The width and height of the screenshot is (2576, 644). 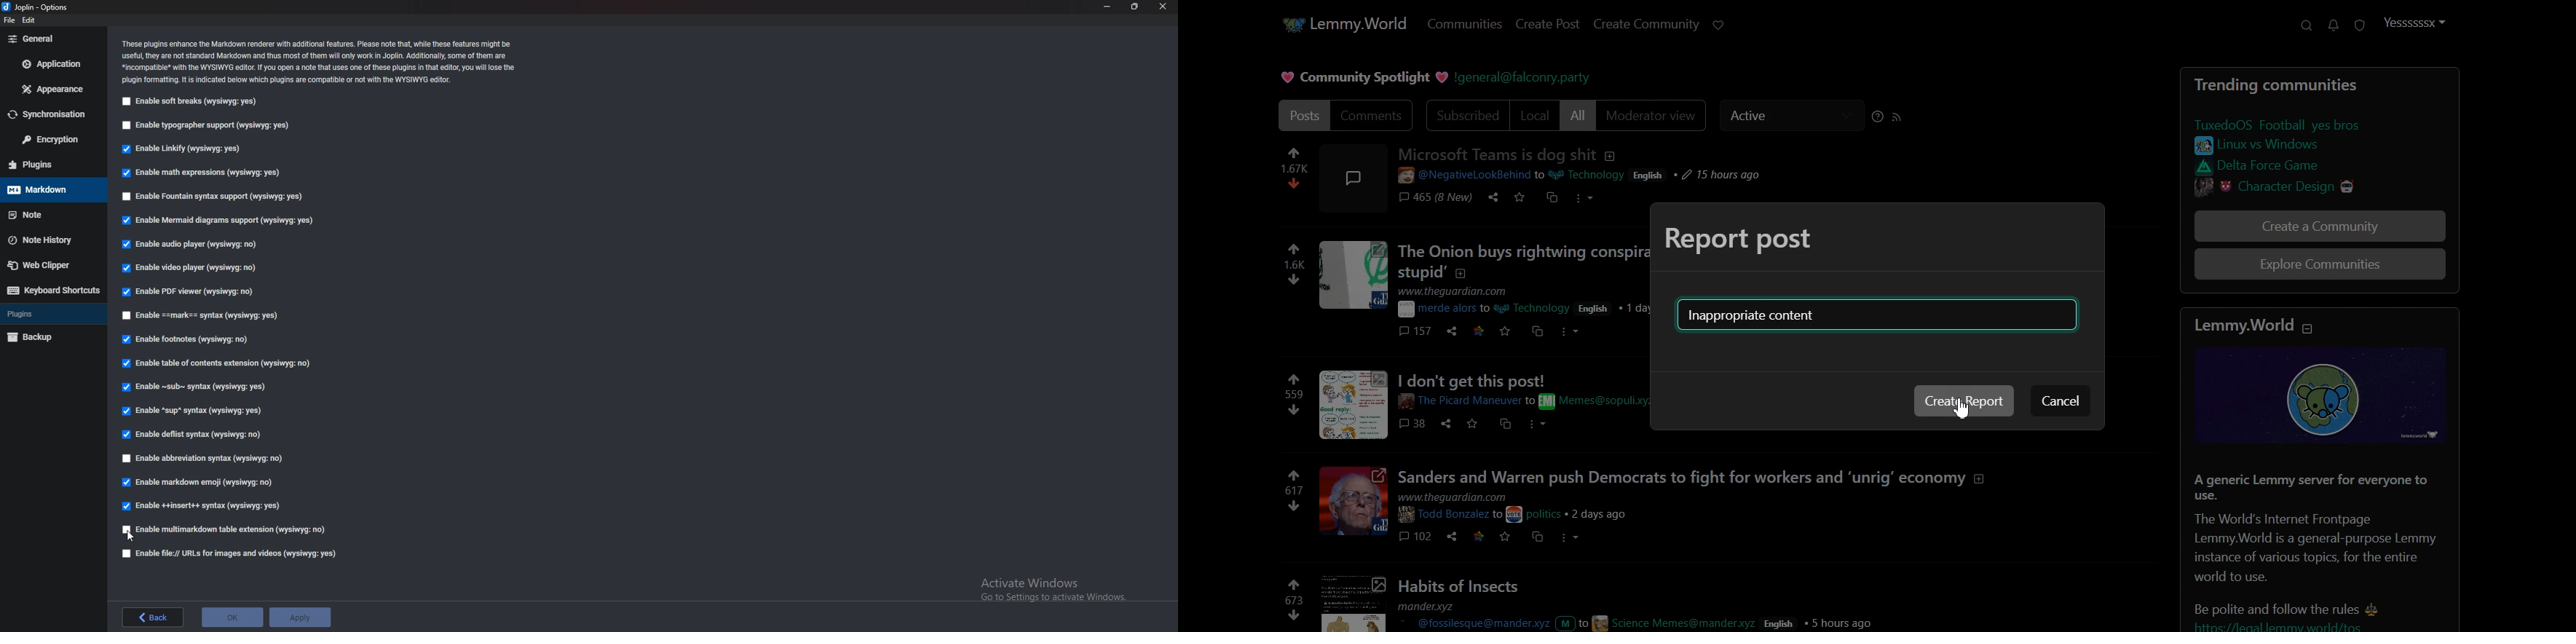 What do you see at coordinates (1353, 276) in the screenshot?
I see `image` at bounding box center [1353, 276].